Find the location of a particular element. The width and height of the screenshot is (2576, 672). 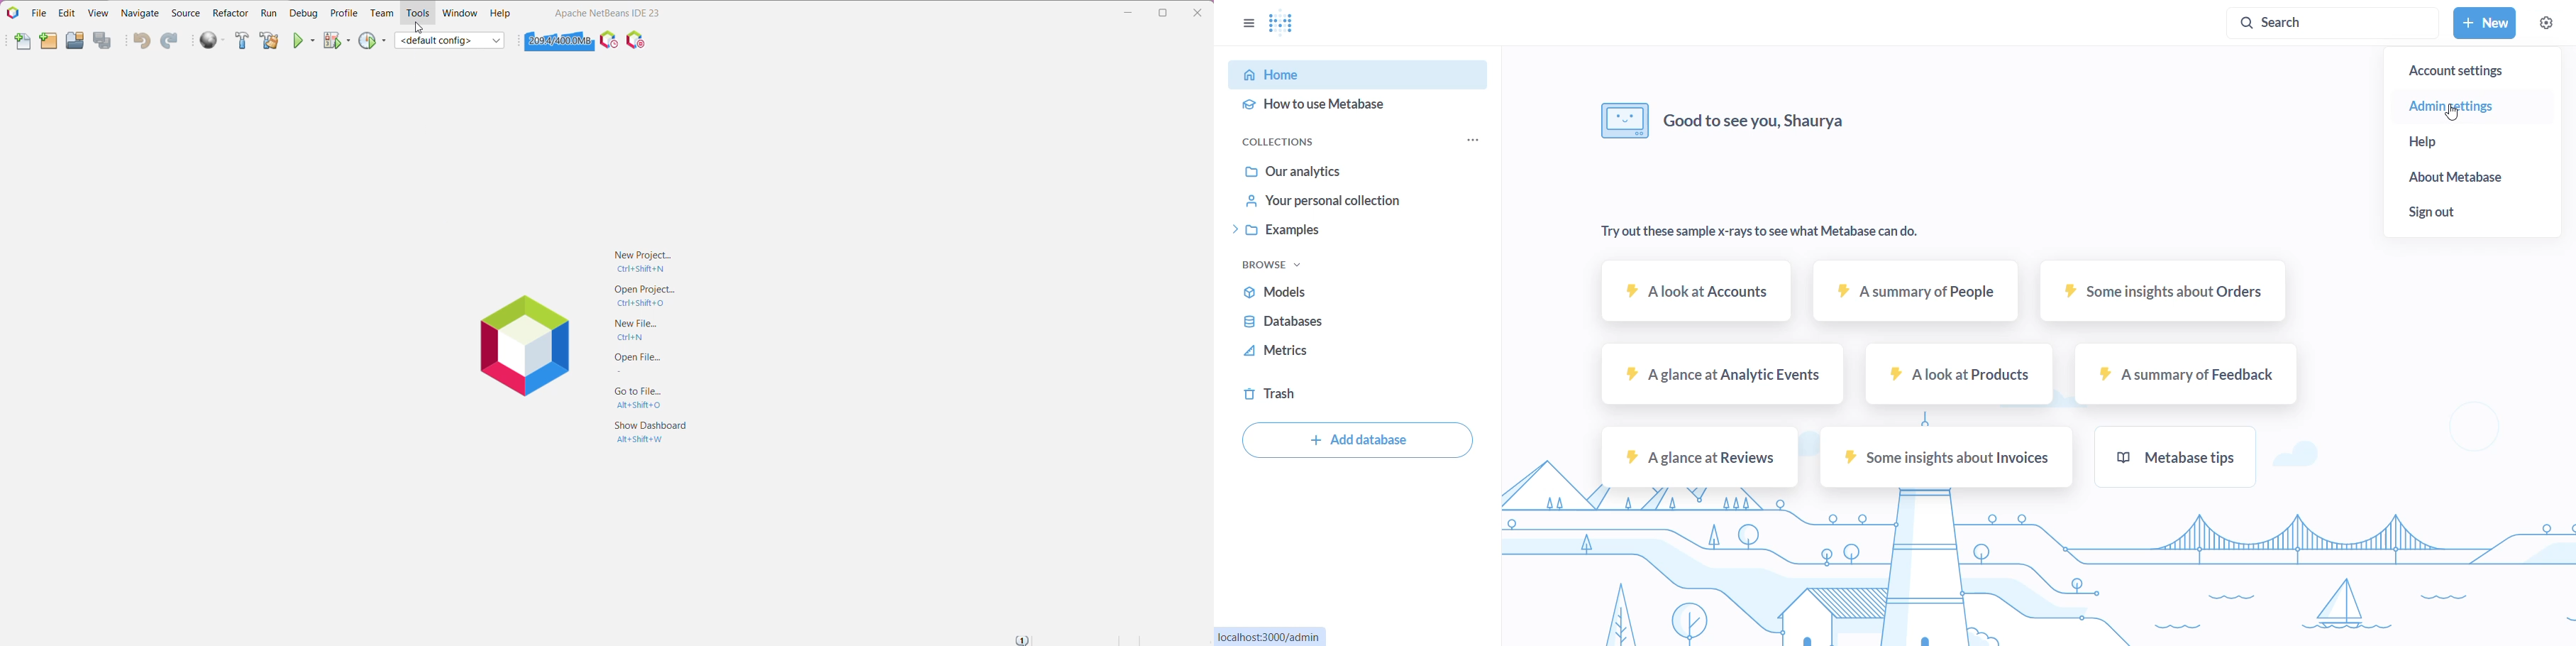

account settings is located at coordinates (2481, 72).